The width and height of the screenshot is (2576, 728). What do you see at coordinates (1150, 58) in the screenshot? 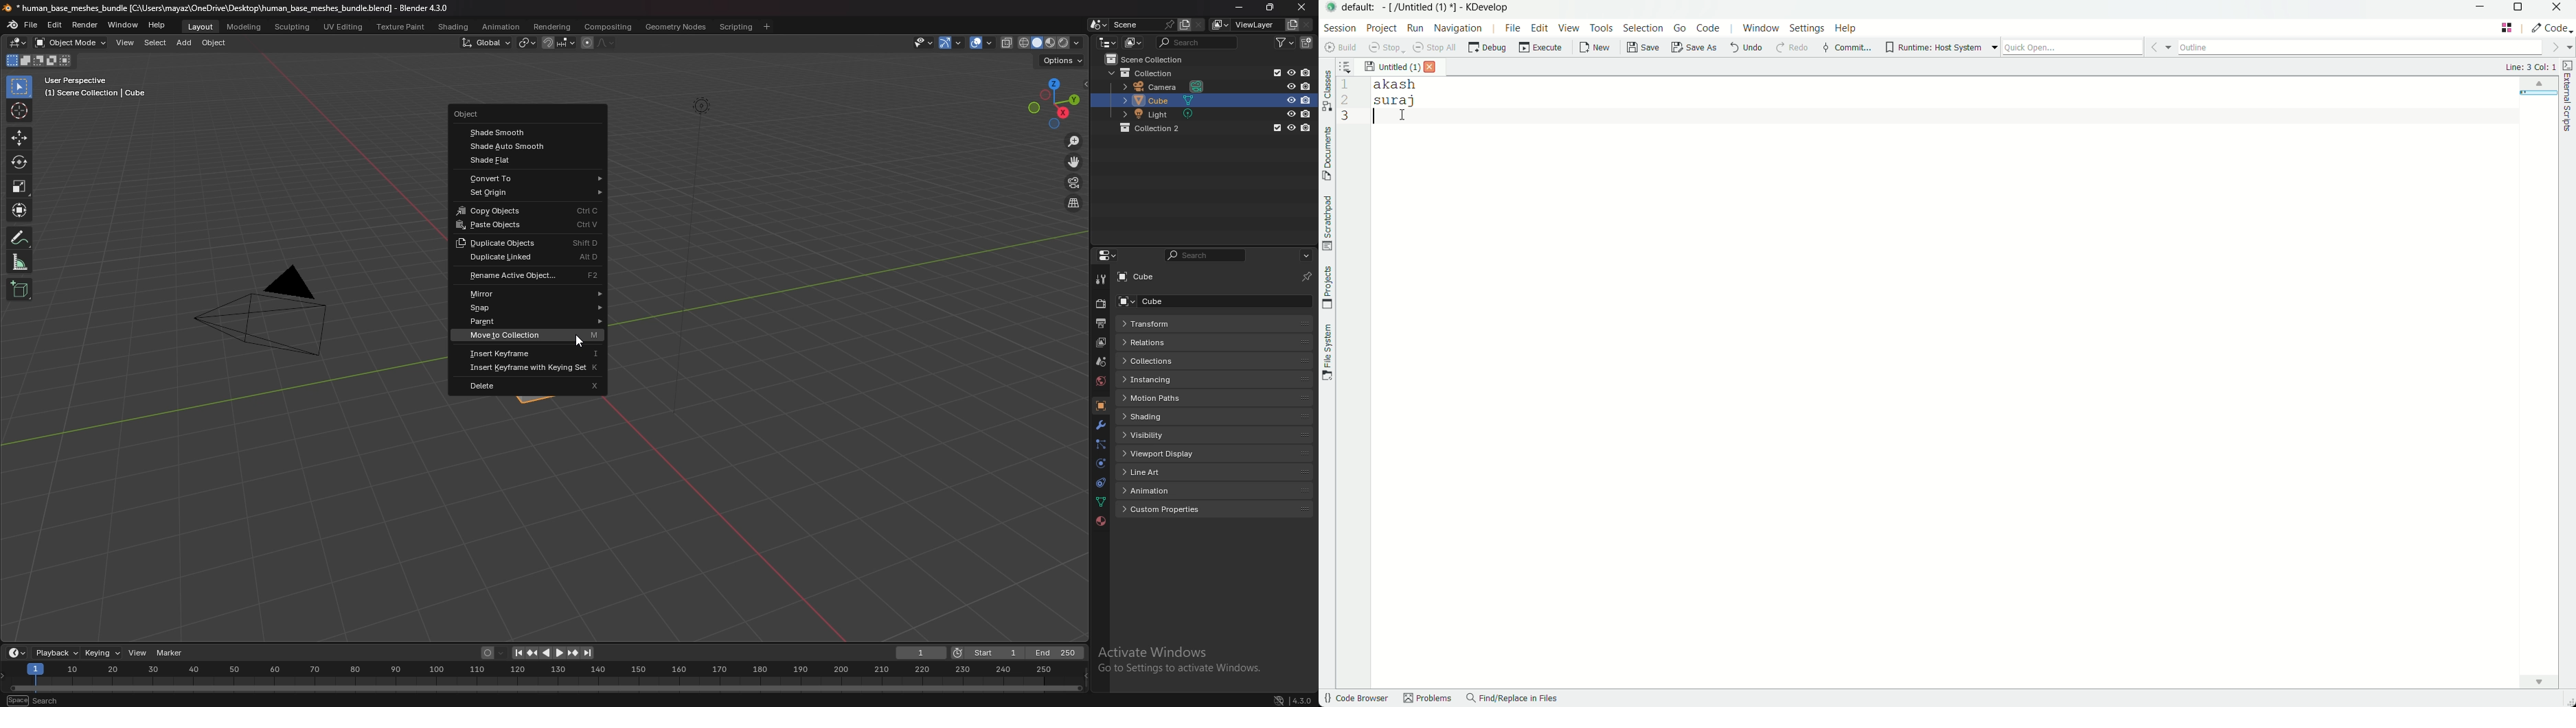
I see `scene collection` at bounding box center [1150, 58].